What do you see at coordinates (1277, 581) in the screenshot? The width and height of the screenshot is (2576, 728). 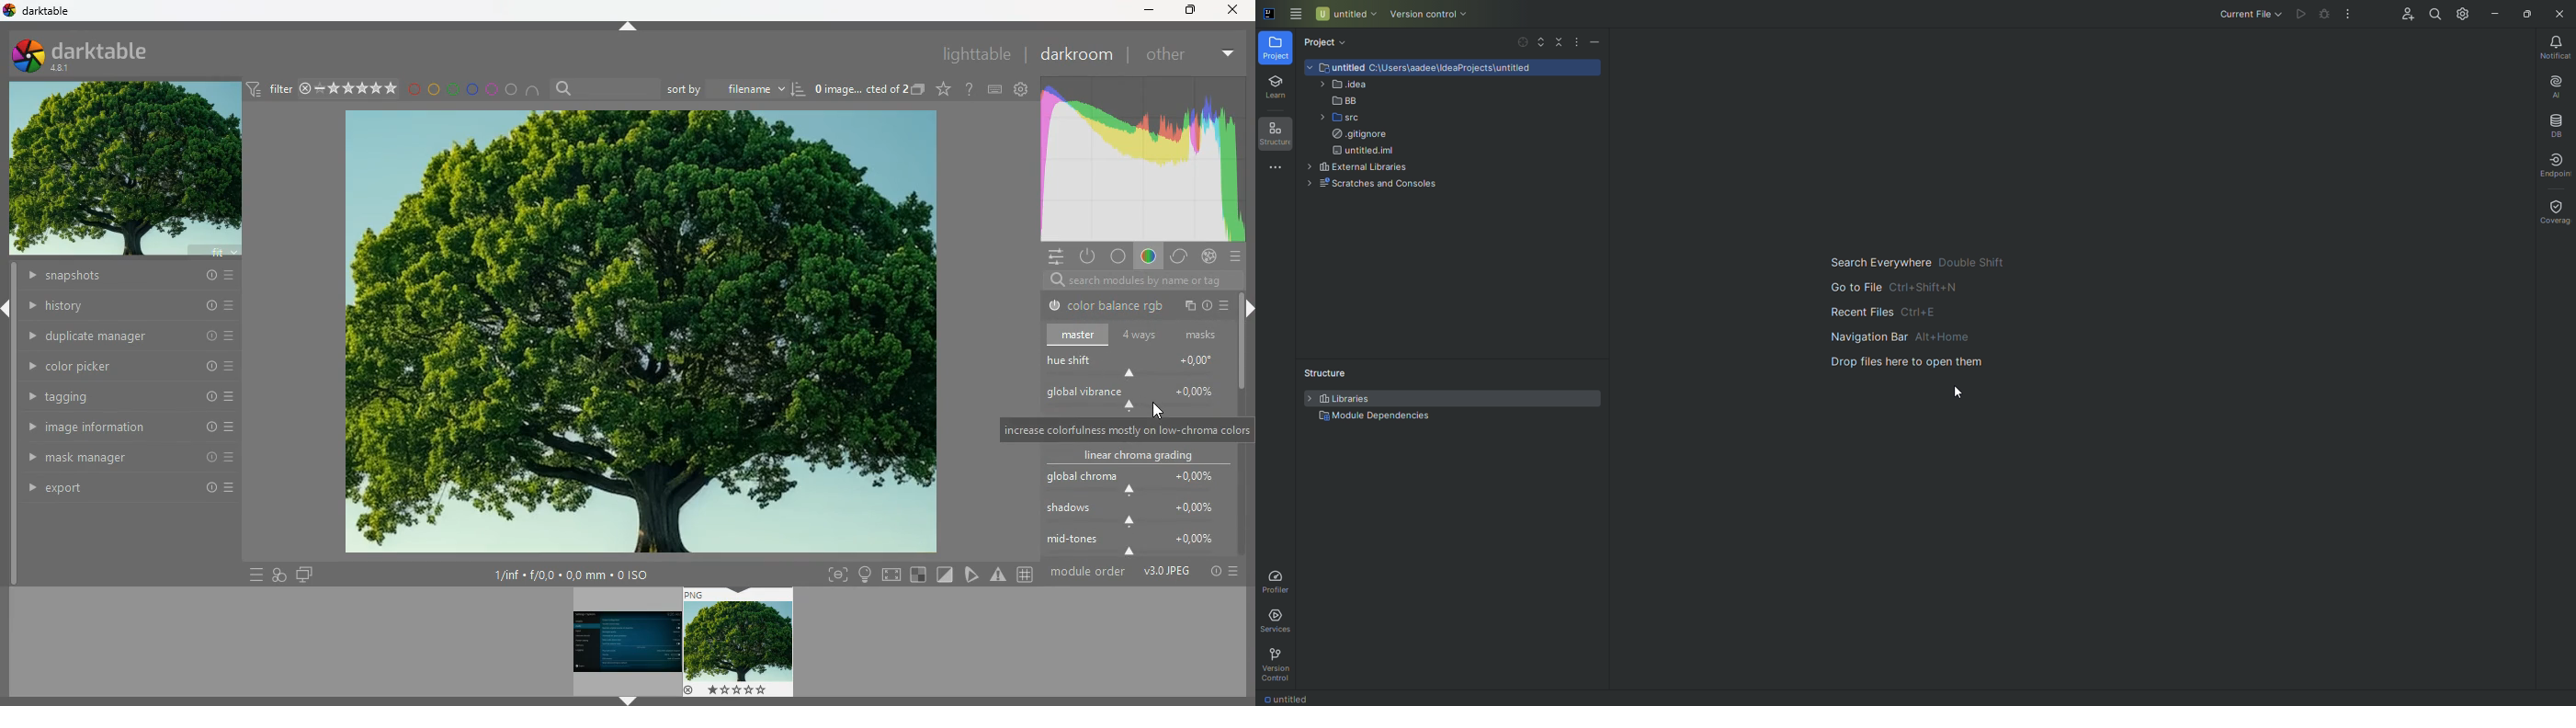 I see `Profiler` at bounding box center [1277, 581].